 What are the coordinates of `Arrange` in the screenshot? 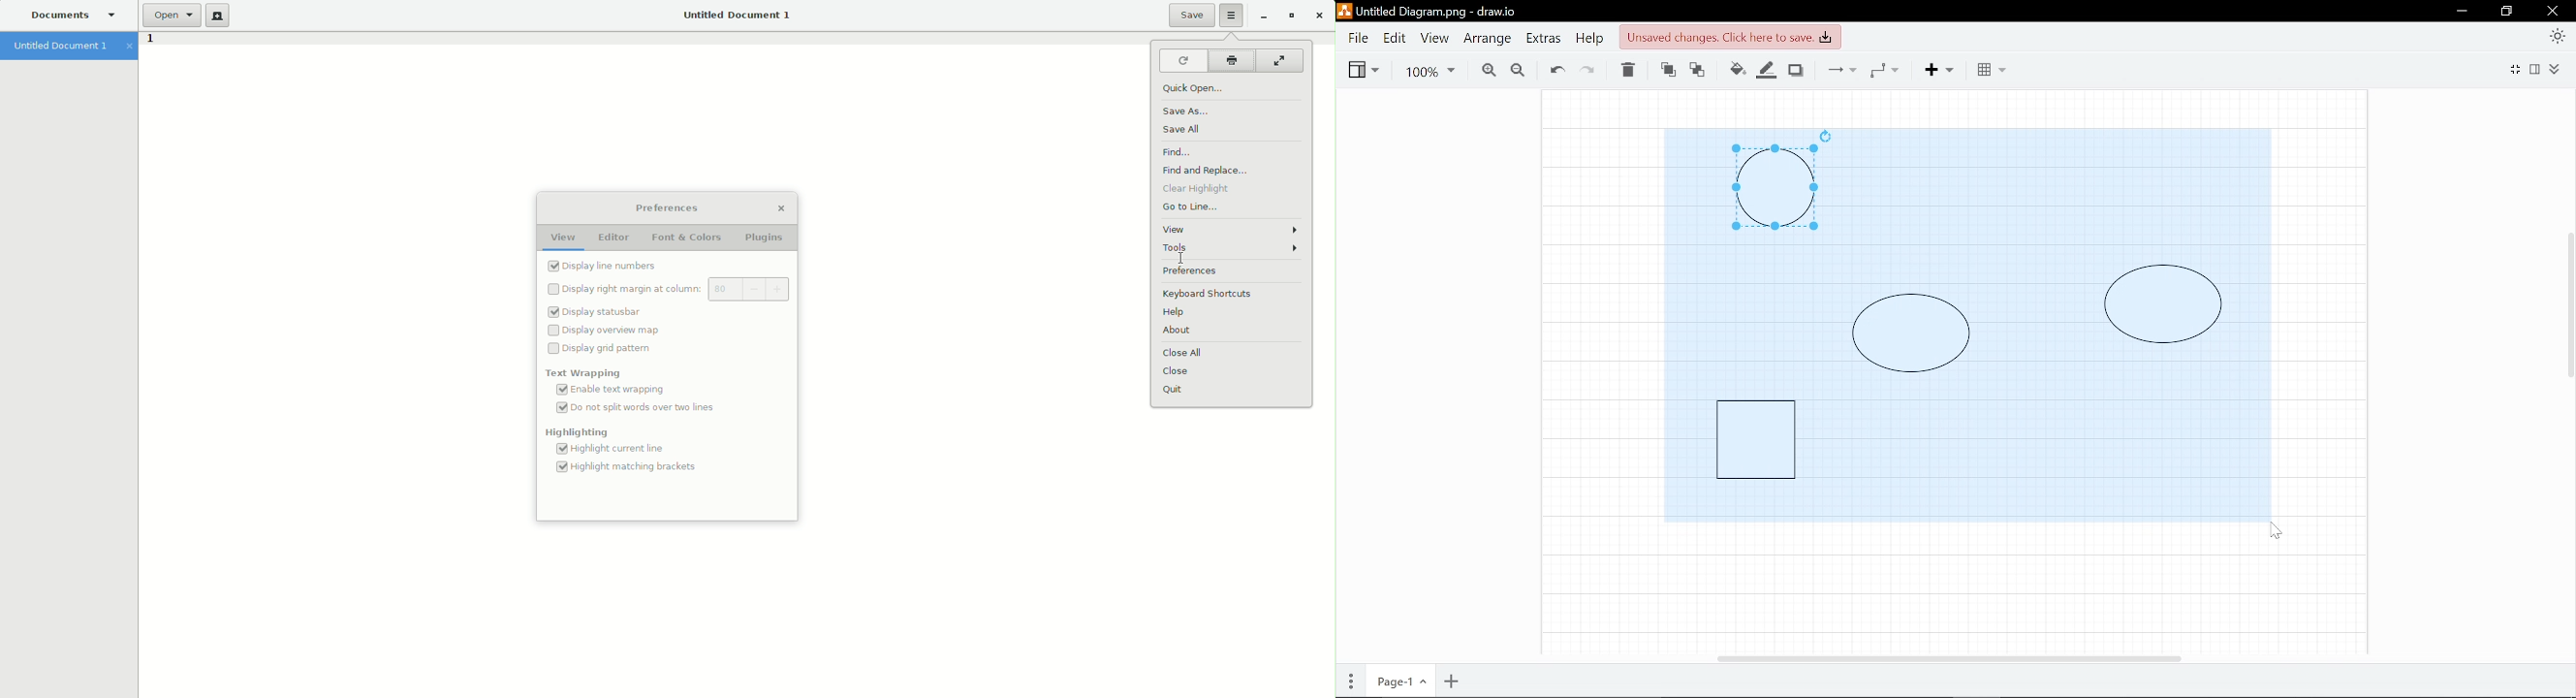 It's located at (1486, 39).